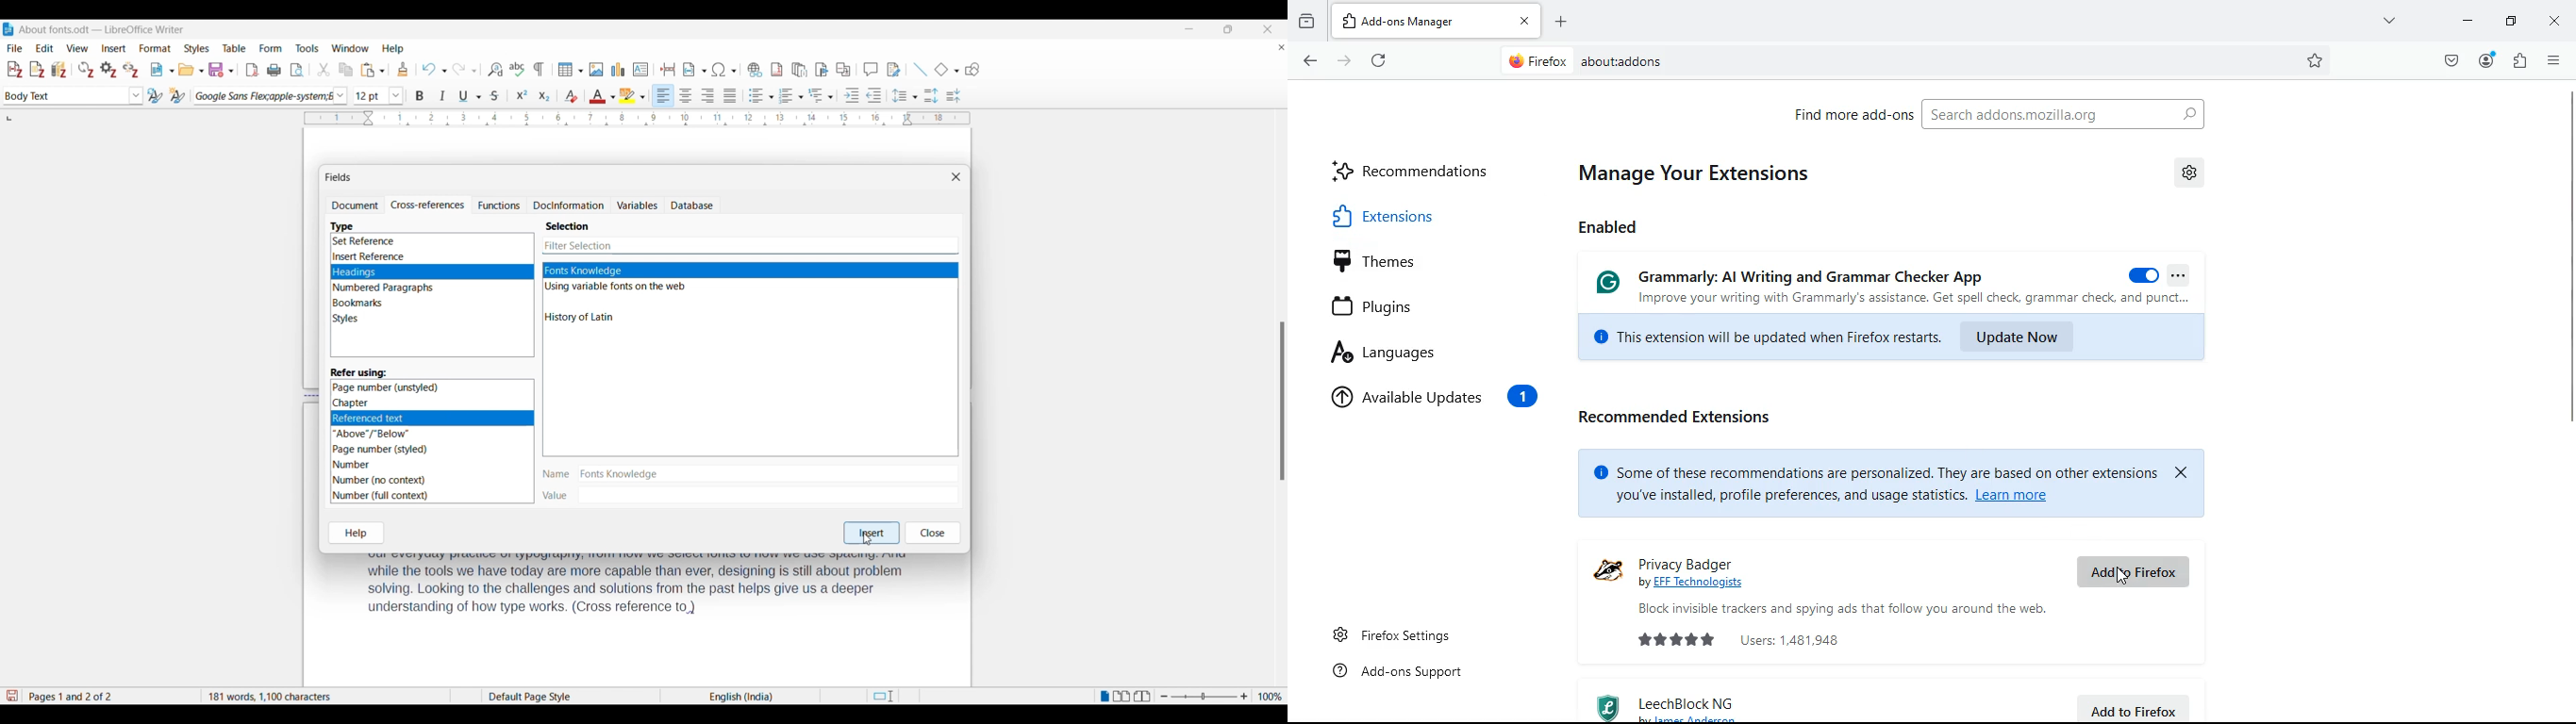  I want to click on Increase indentation, so click(852, 95).